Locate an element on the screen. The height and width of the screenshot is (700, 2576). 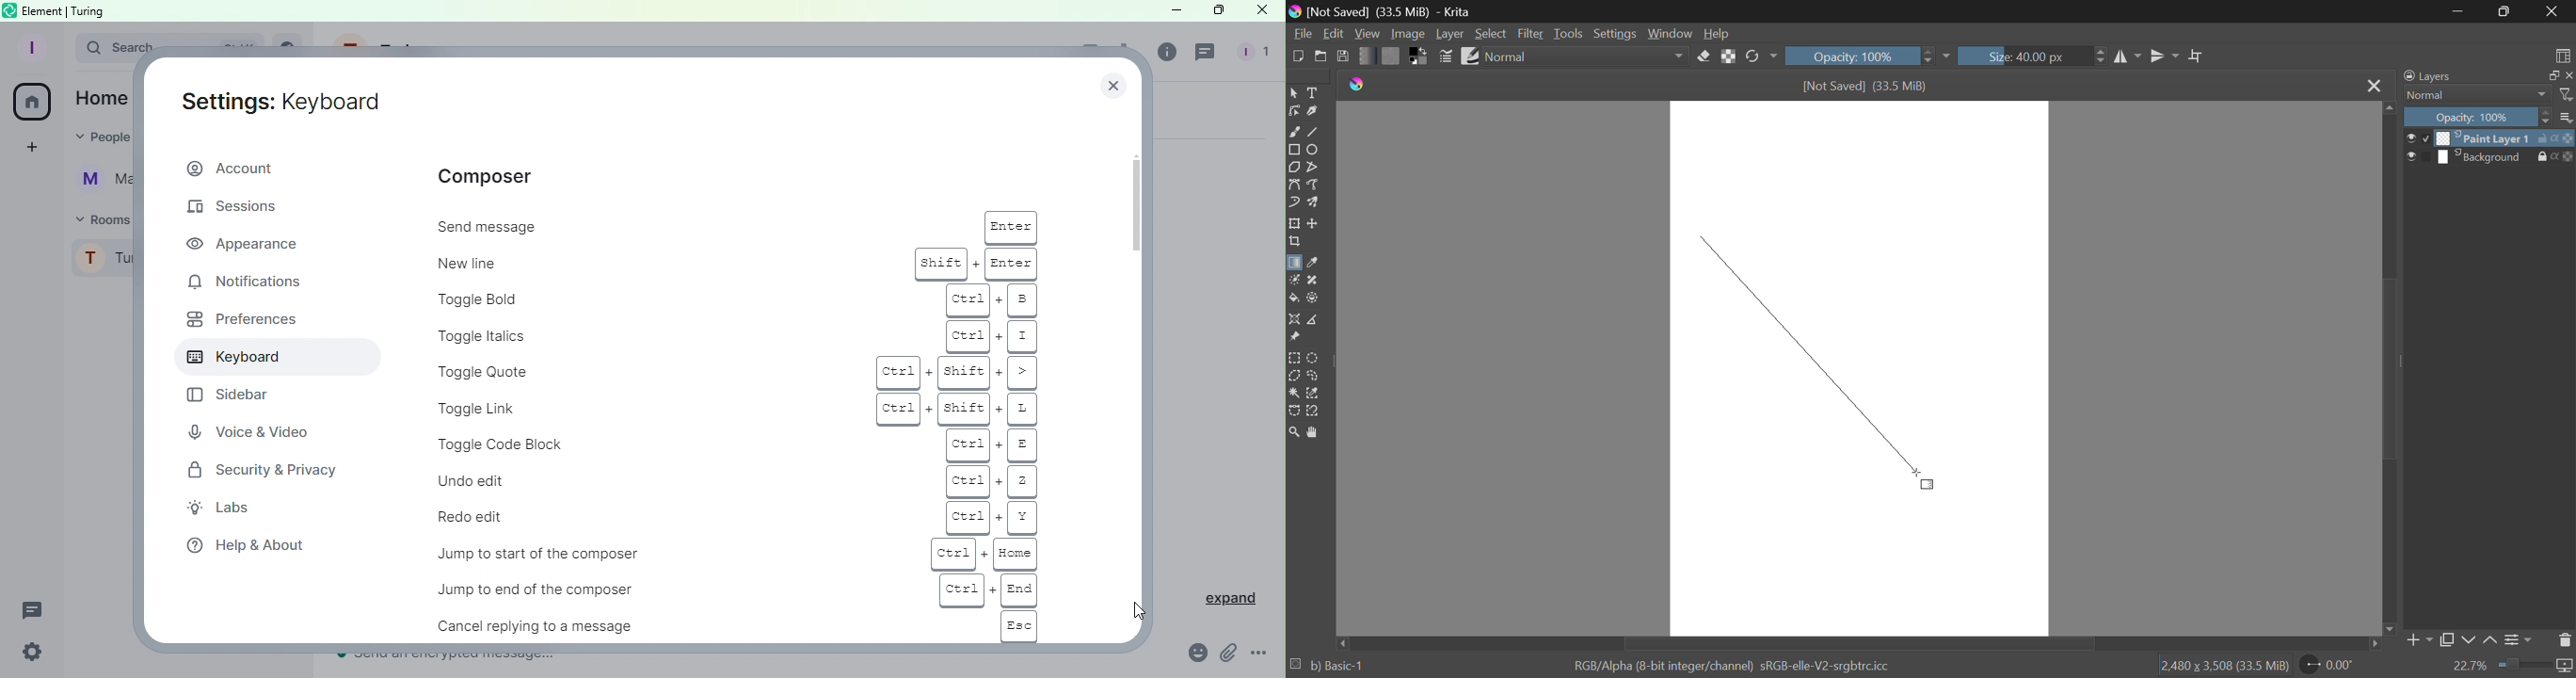
Scroll Bar is located at coordinates (2387, 370).